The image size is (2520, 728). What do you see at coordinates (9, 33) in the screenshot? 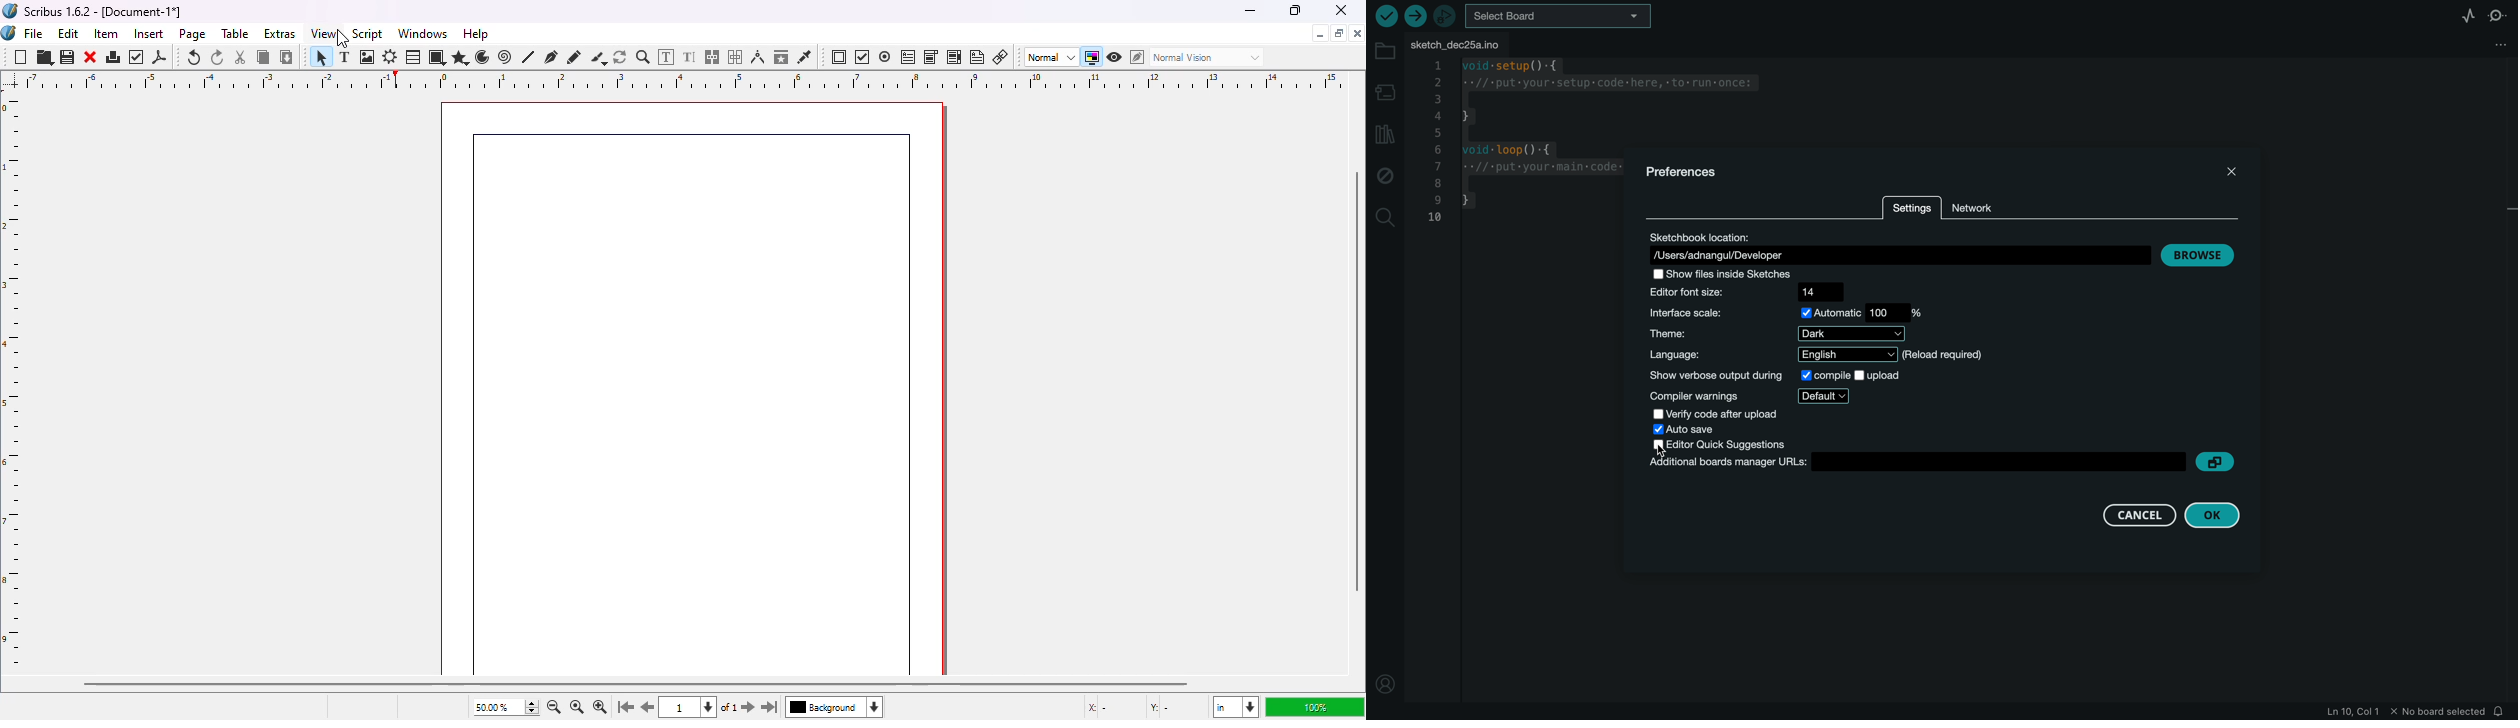
I see `logo` at bounding box center [9, 33].